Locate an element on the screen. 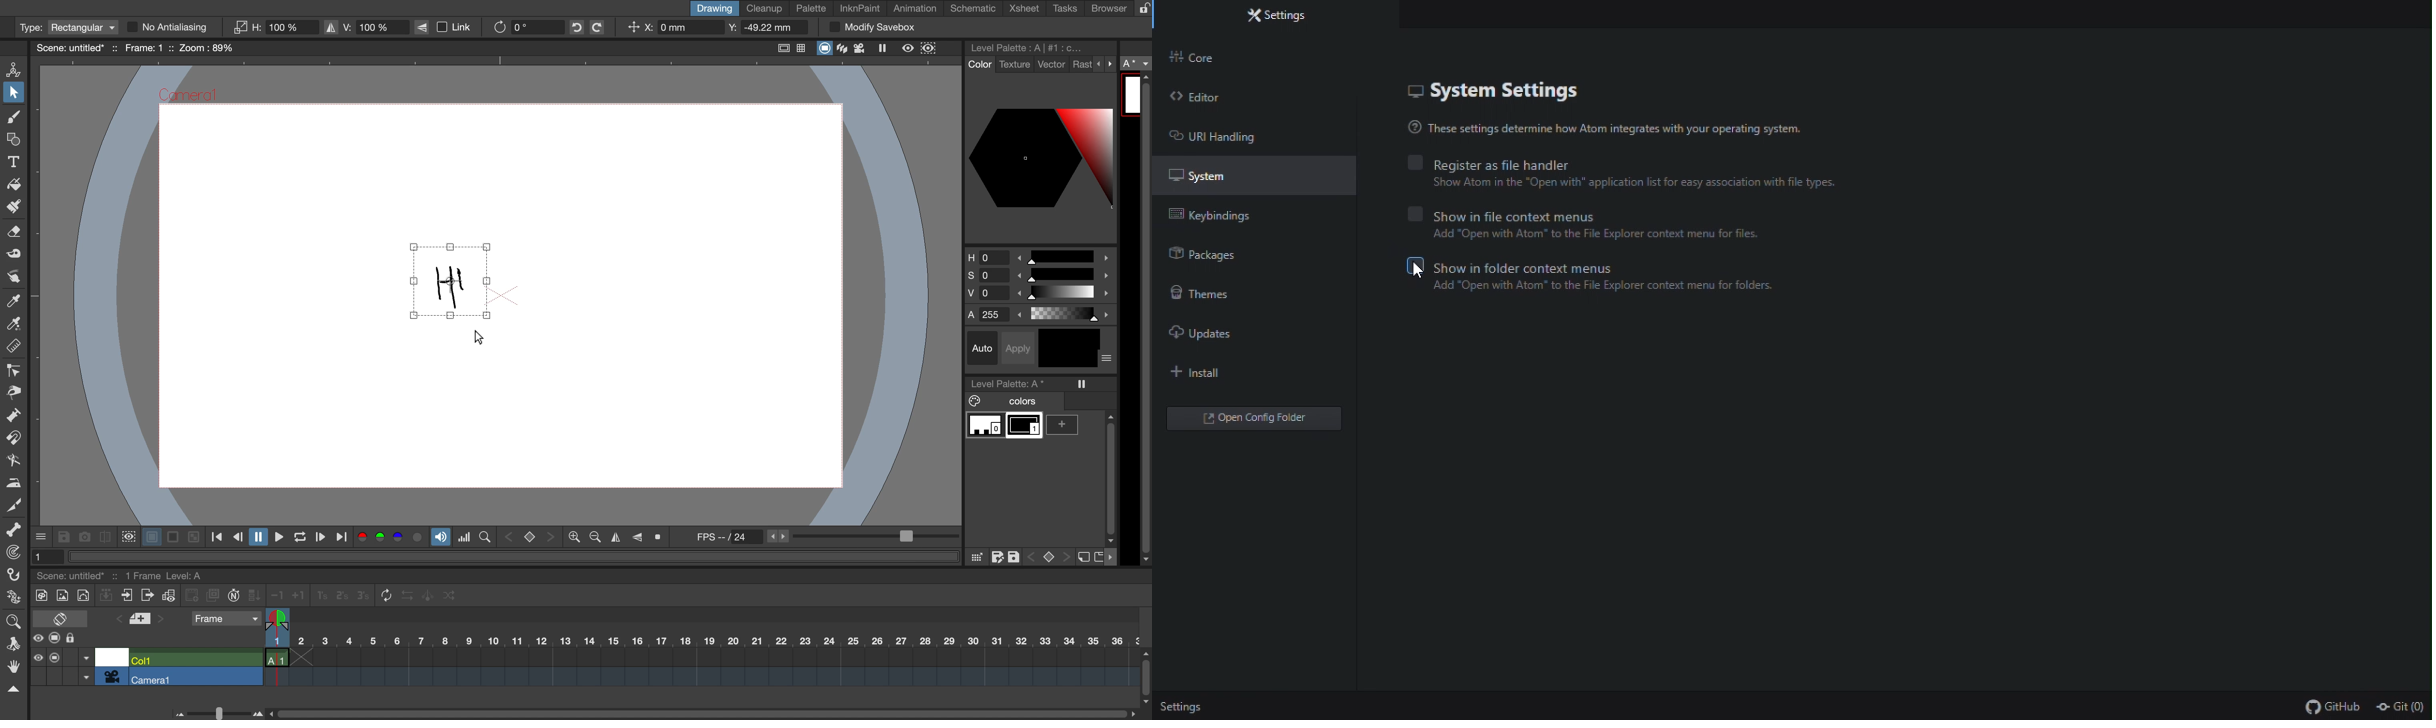 The image size is (2436, 728). Show in folder context menu is located at coordinates (1614, 266).